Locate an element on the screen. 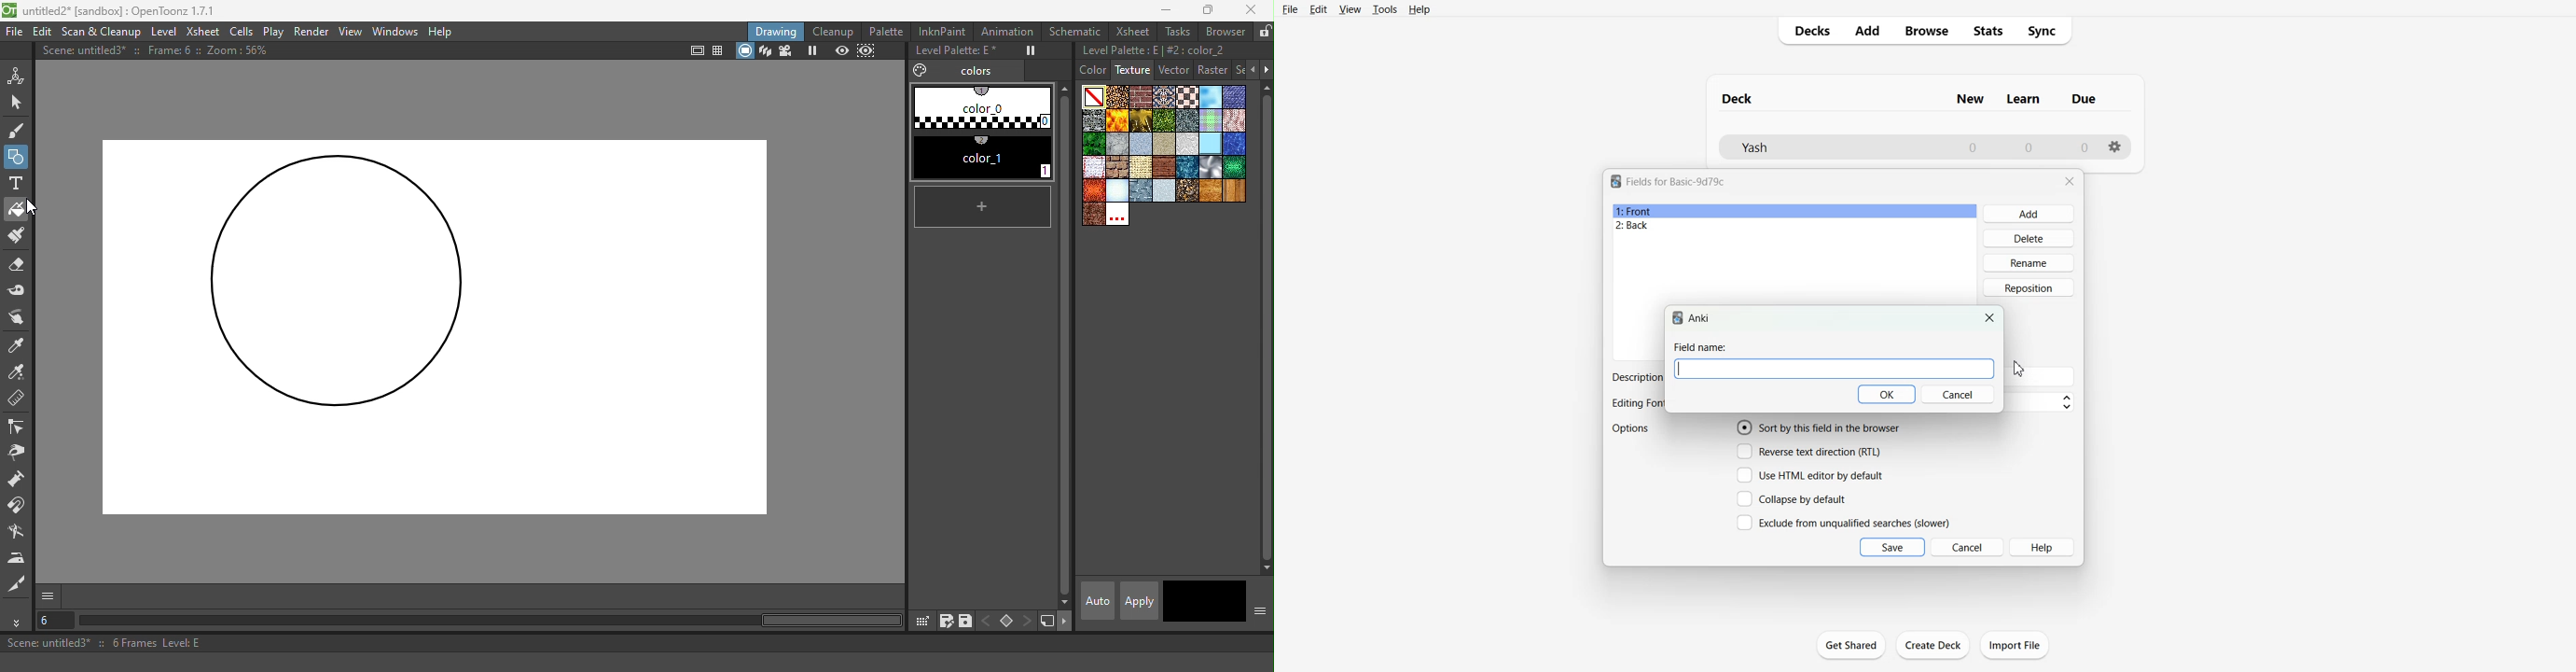 The width and height of the screenshot is (2576, 672). Text is located at coordinates (1699, 318).